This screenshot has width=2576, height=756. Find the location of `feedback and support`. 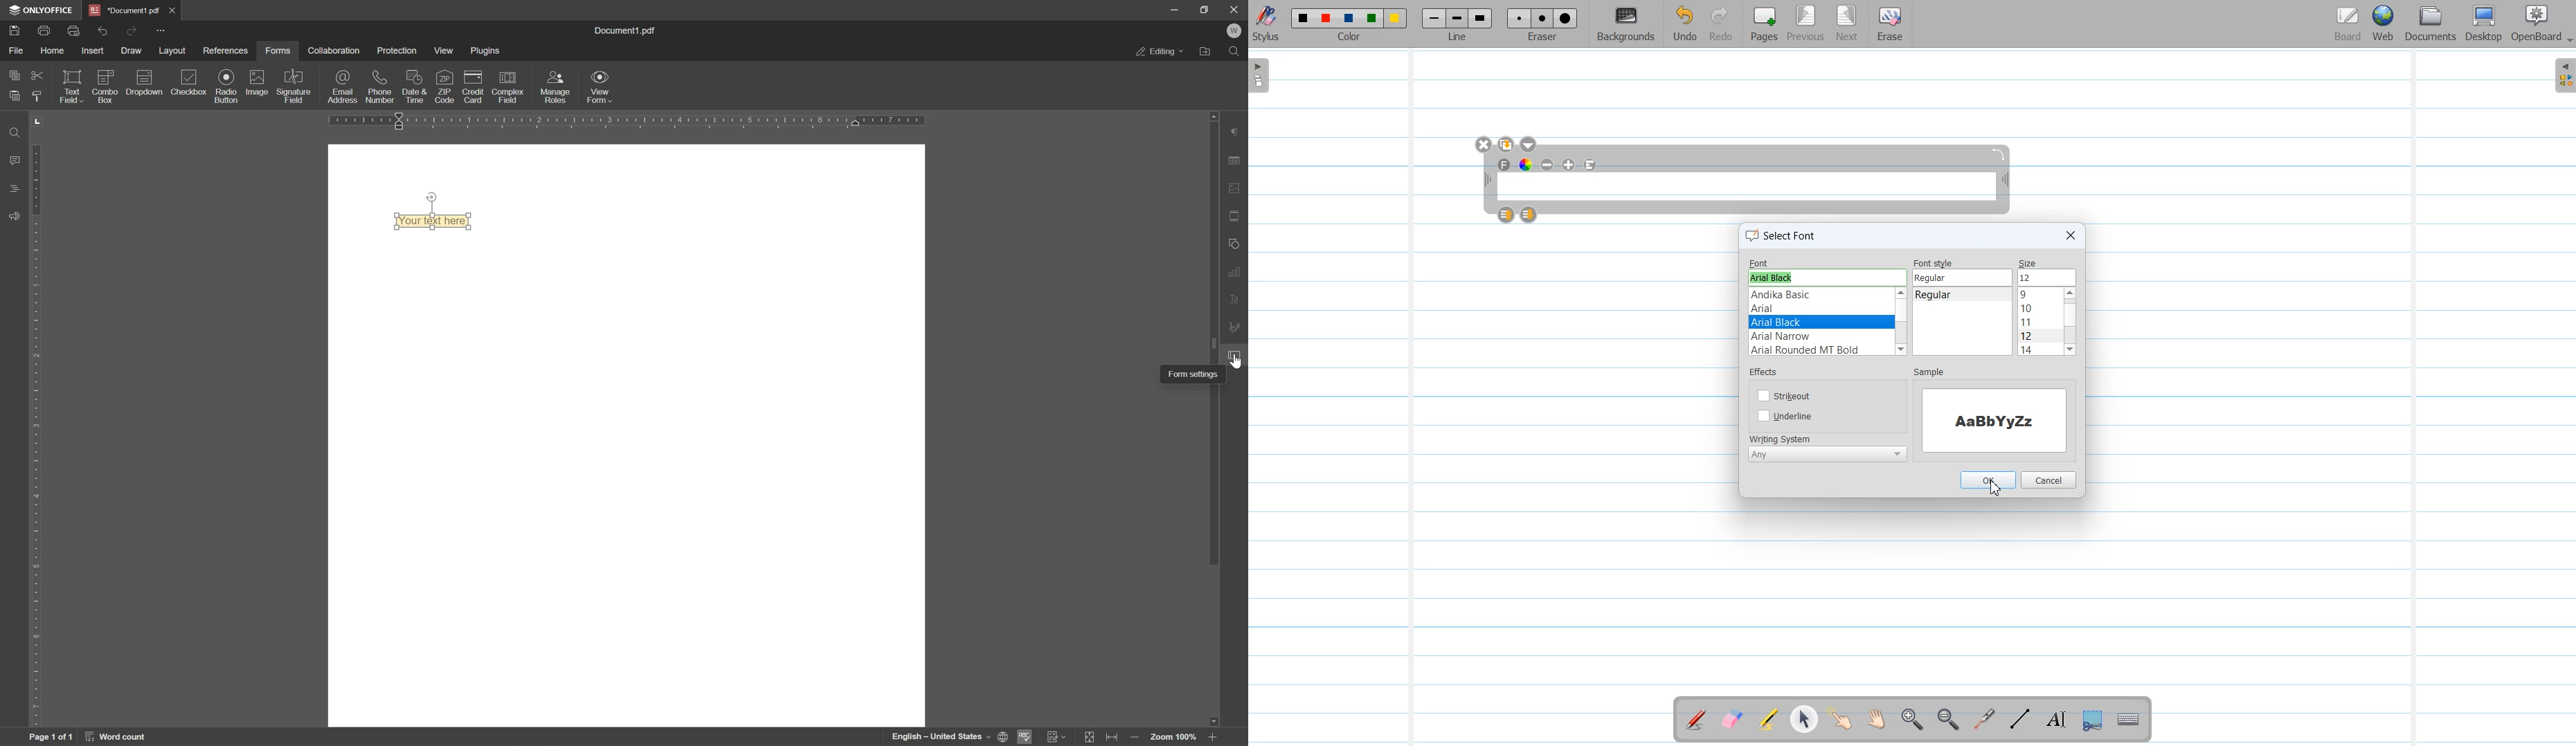

feedback and support is located at coordinates (13, 217).